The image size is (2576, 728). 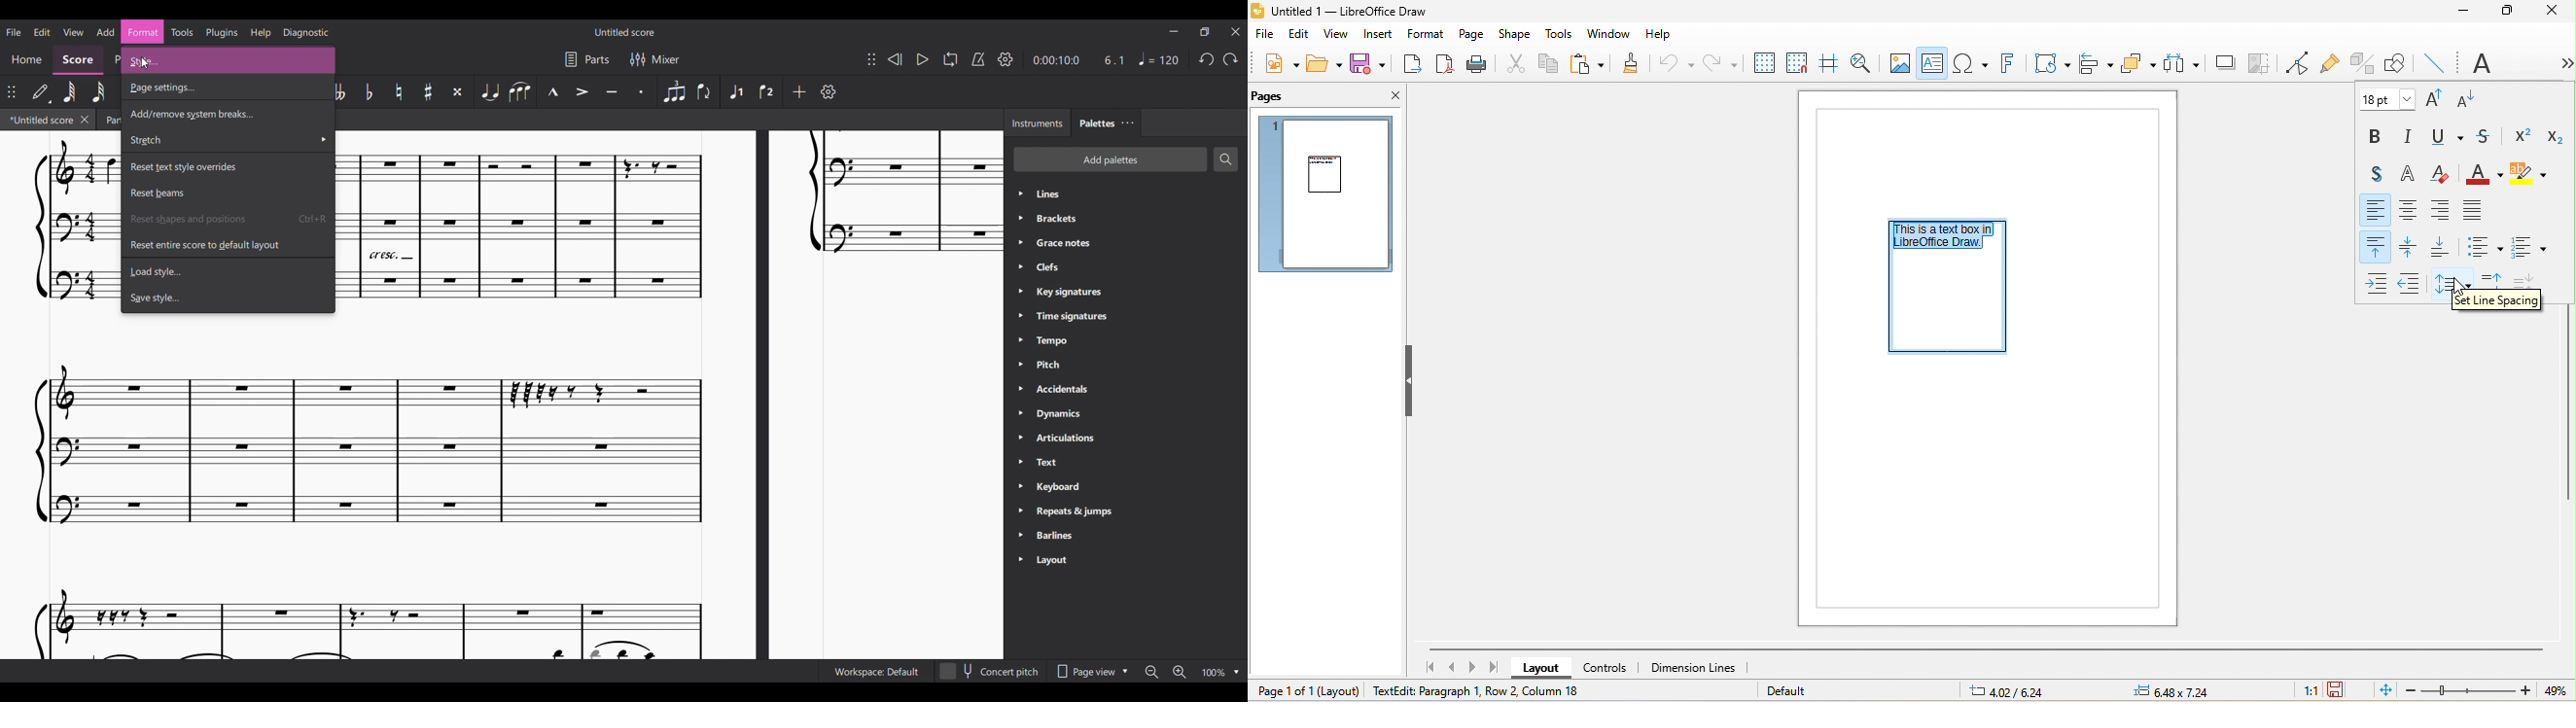 What do you see at coordinates (1386, 94) in the screenshot?
I see `close` at bounding box center [1386, 94].